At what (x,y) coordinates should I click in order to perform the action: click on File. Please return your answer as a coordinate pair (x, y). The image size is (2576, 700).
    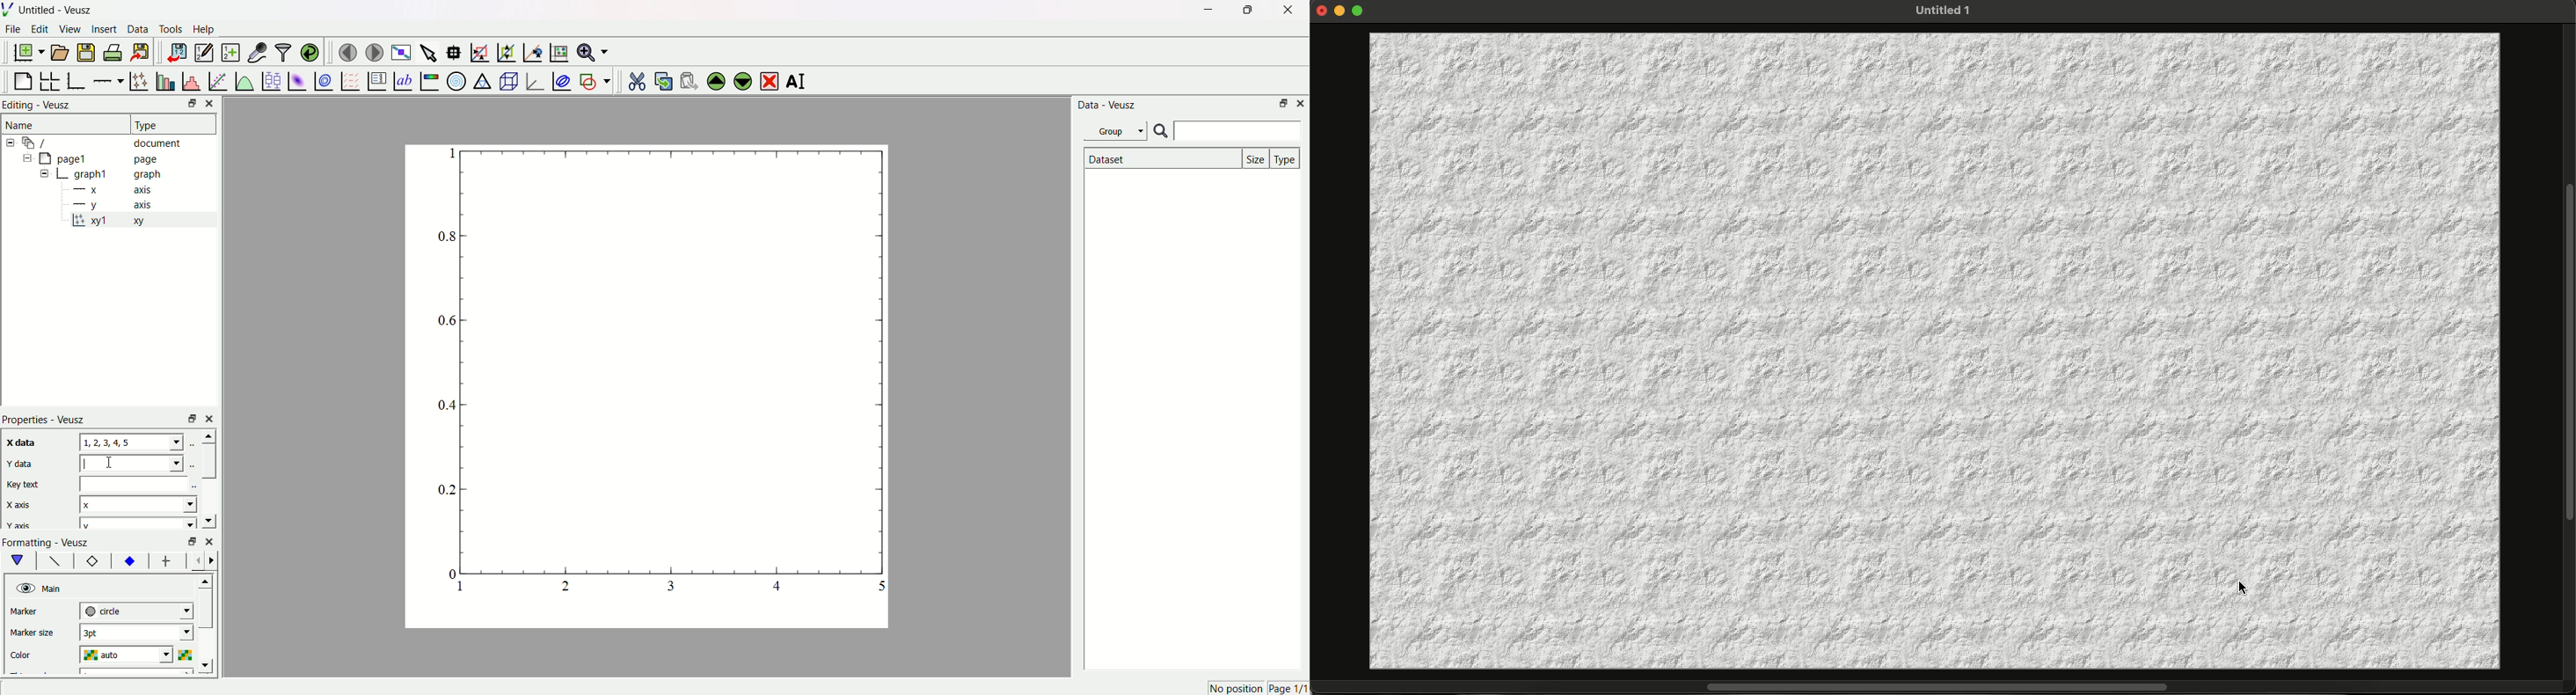
    Looking at the image, I should click on (14, 31).